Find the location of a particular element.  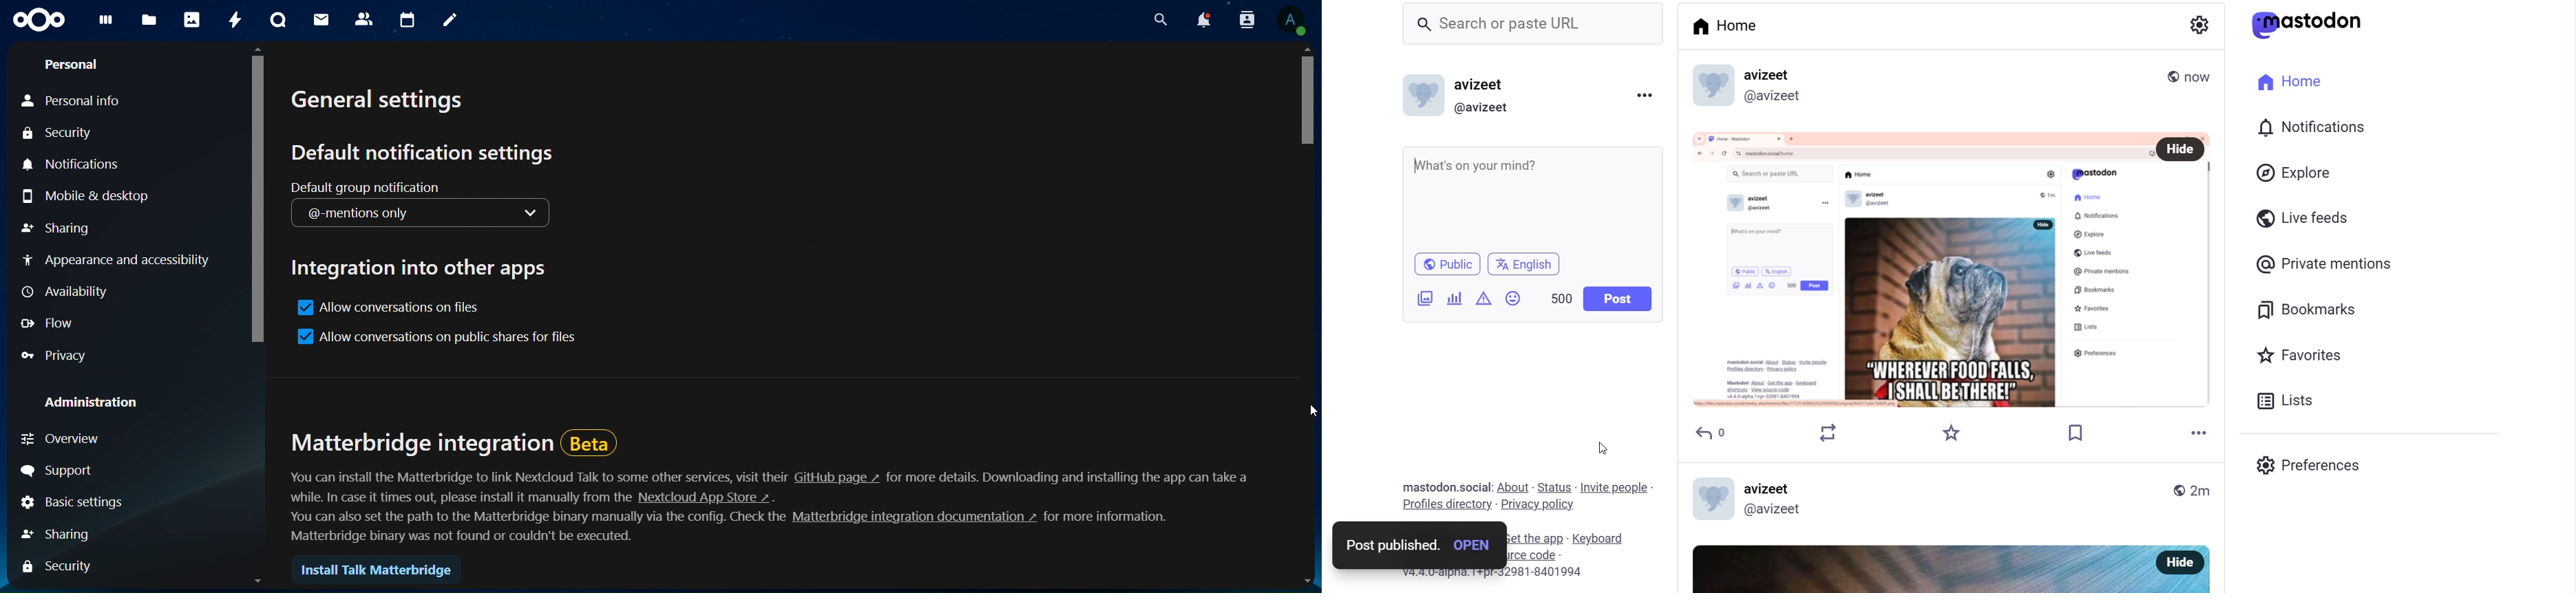

activity is located at coordinates (236, 19).